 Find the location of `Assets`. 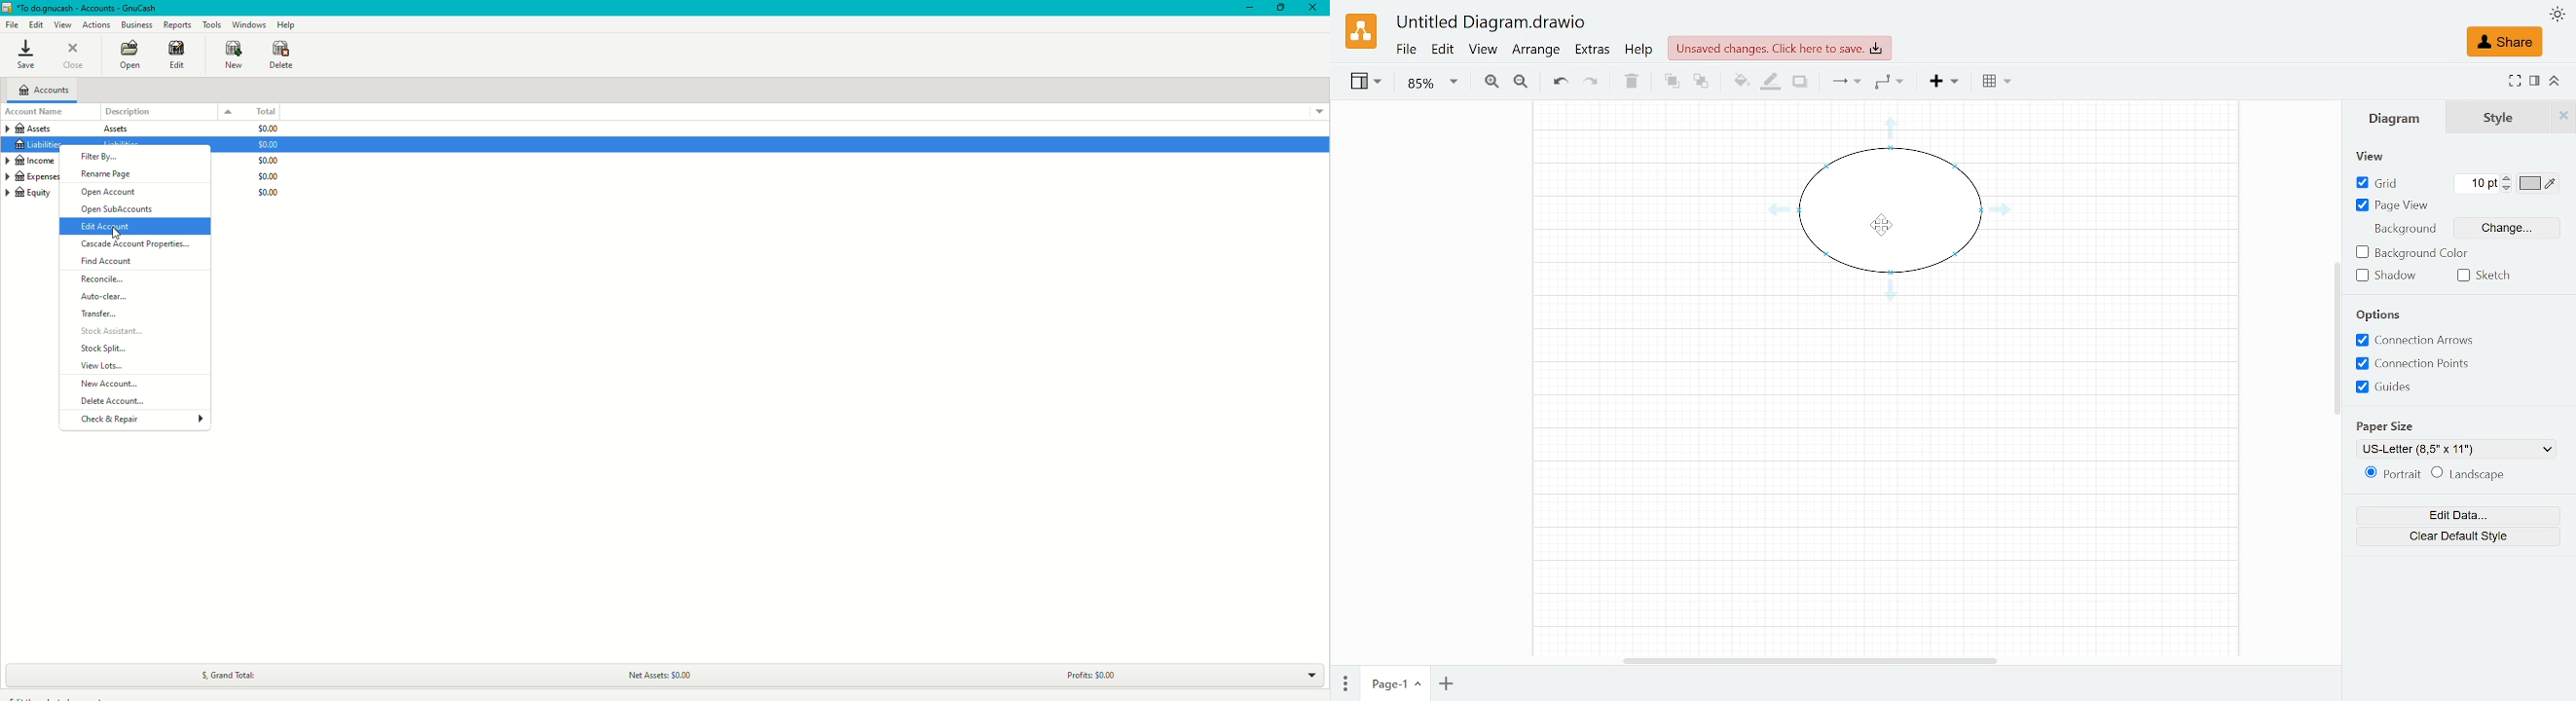

Assets is located at coordinates (69, 130).